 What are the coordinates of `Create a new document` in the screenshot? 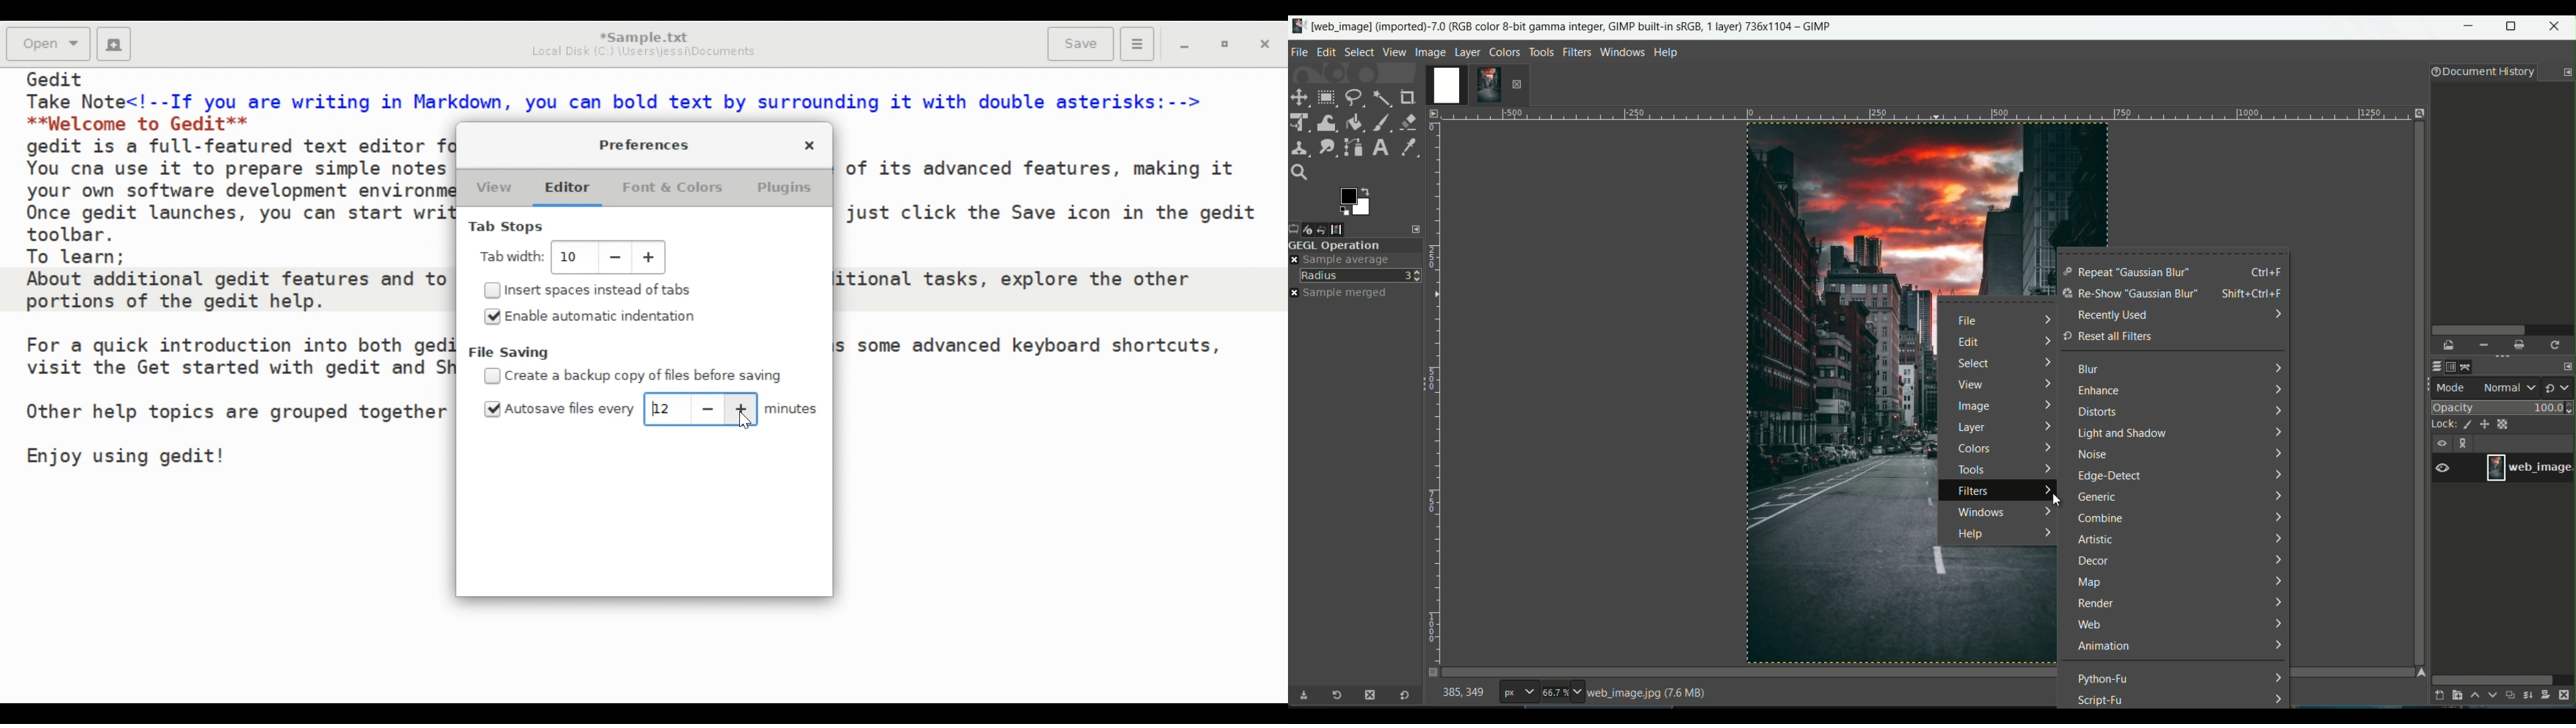 It's located at (114, 44).